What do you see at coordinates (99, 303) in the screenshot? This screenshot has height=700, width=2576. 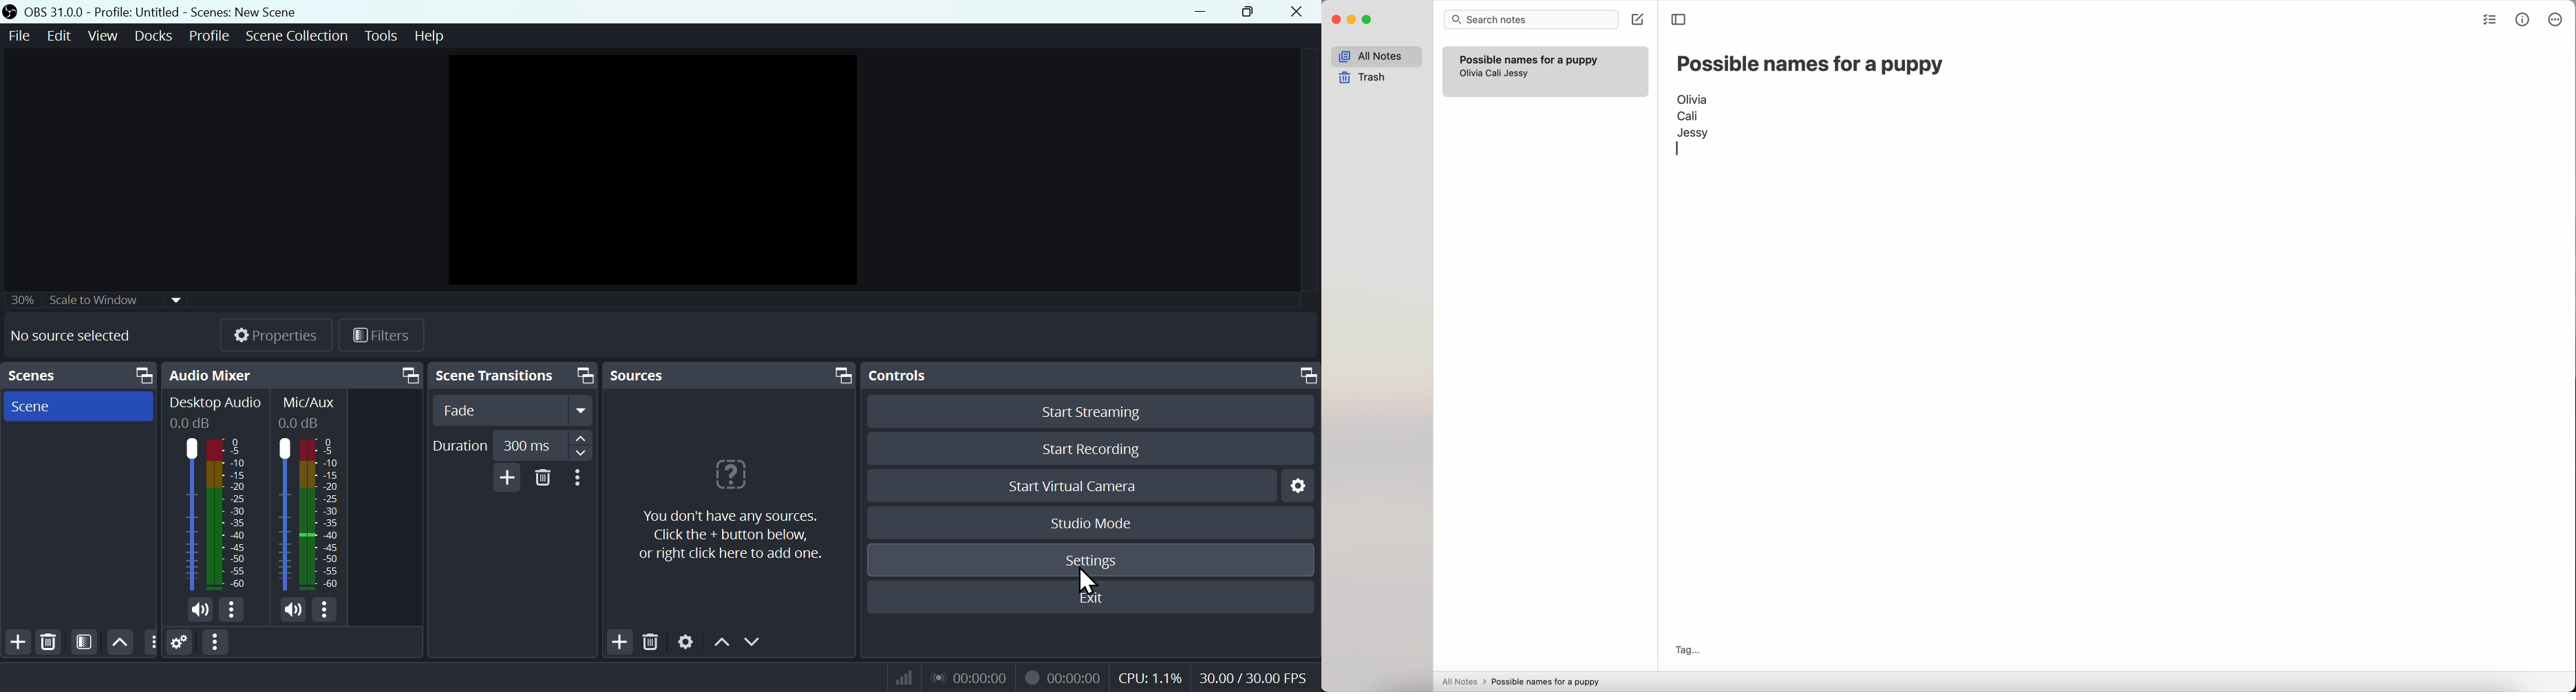 I see `Select to window` at bounding box center [99, 303].